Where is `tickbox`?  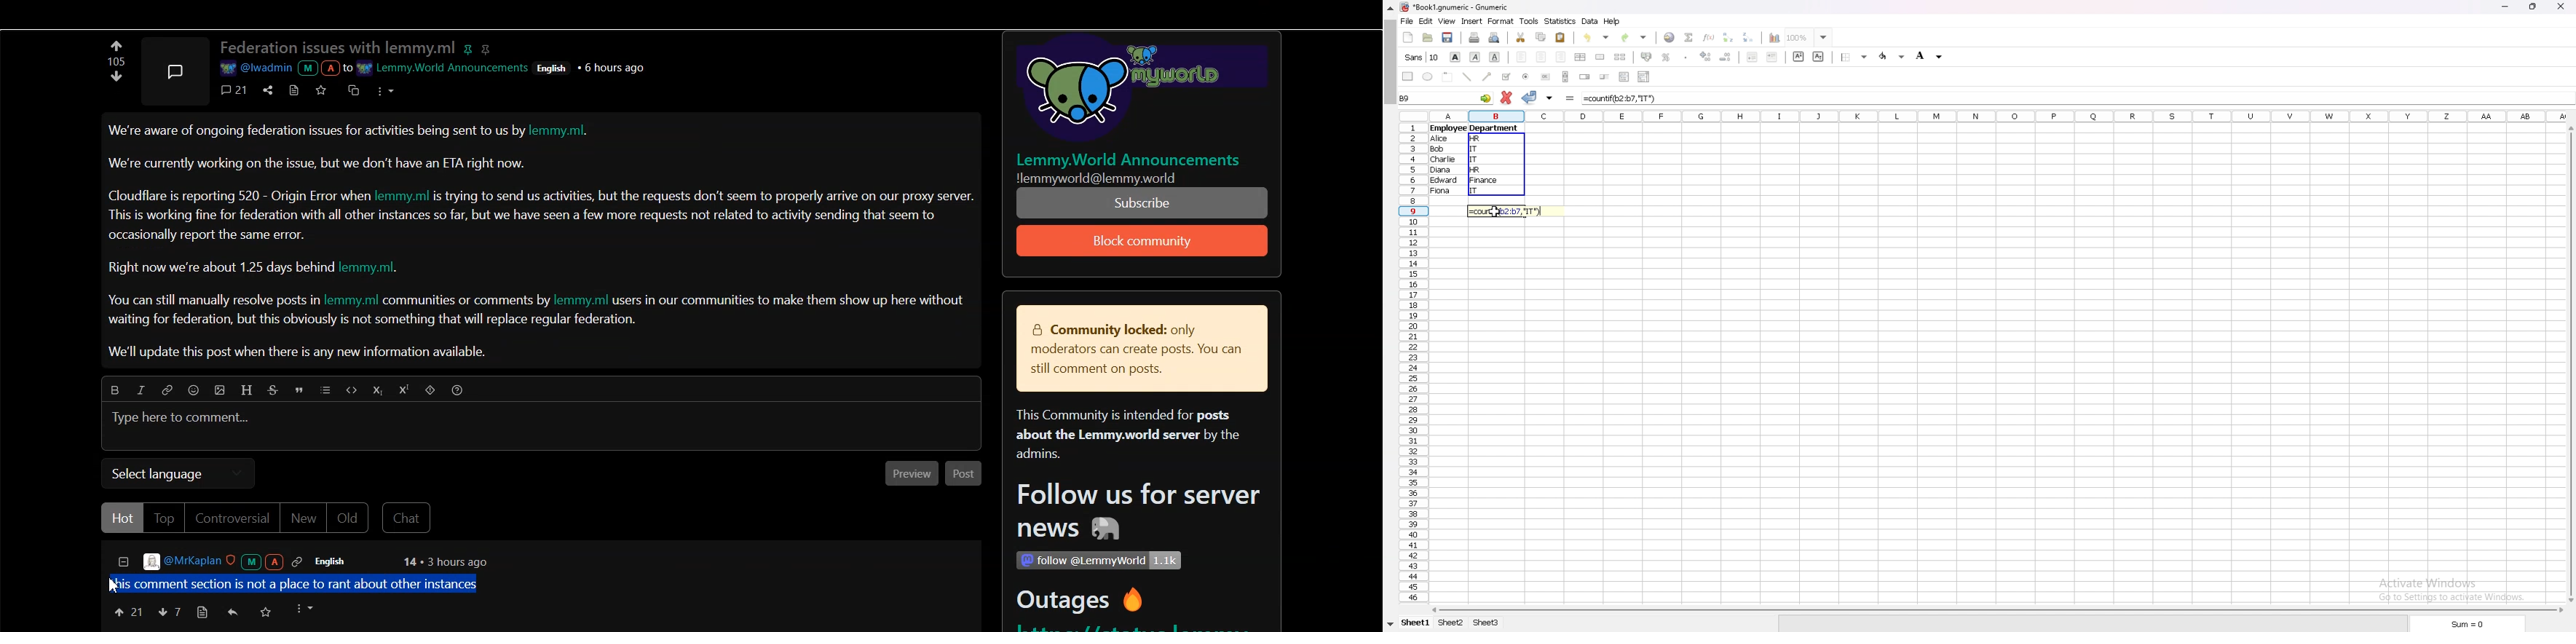
tickbox is located at coordinates (1505, 77).